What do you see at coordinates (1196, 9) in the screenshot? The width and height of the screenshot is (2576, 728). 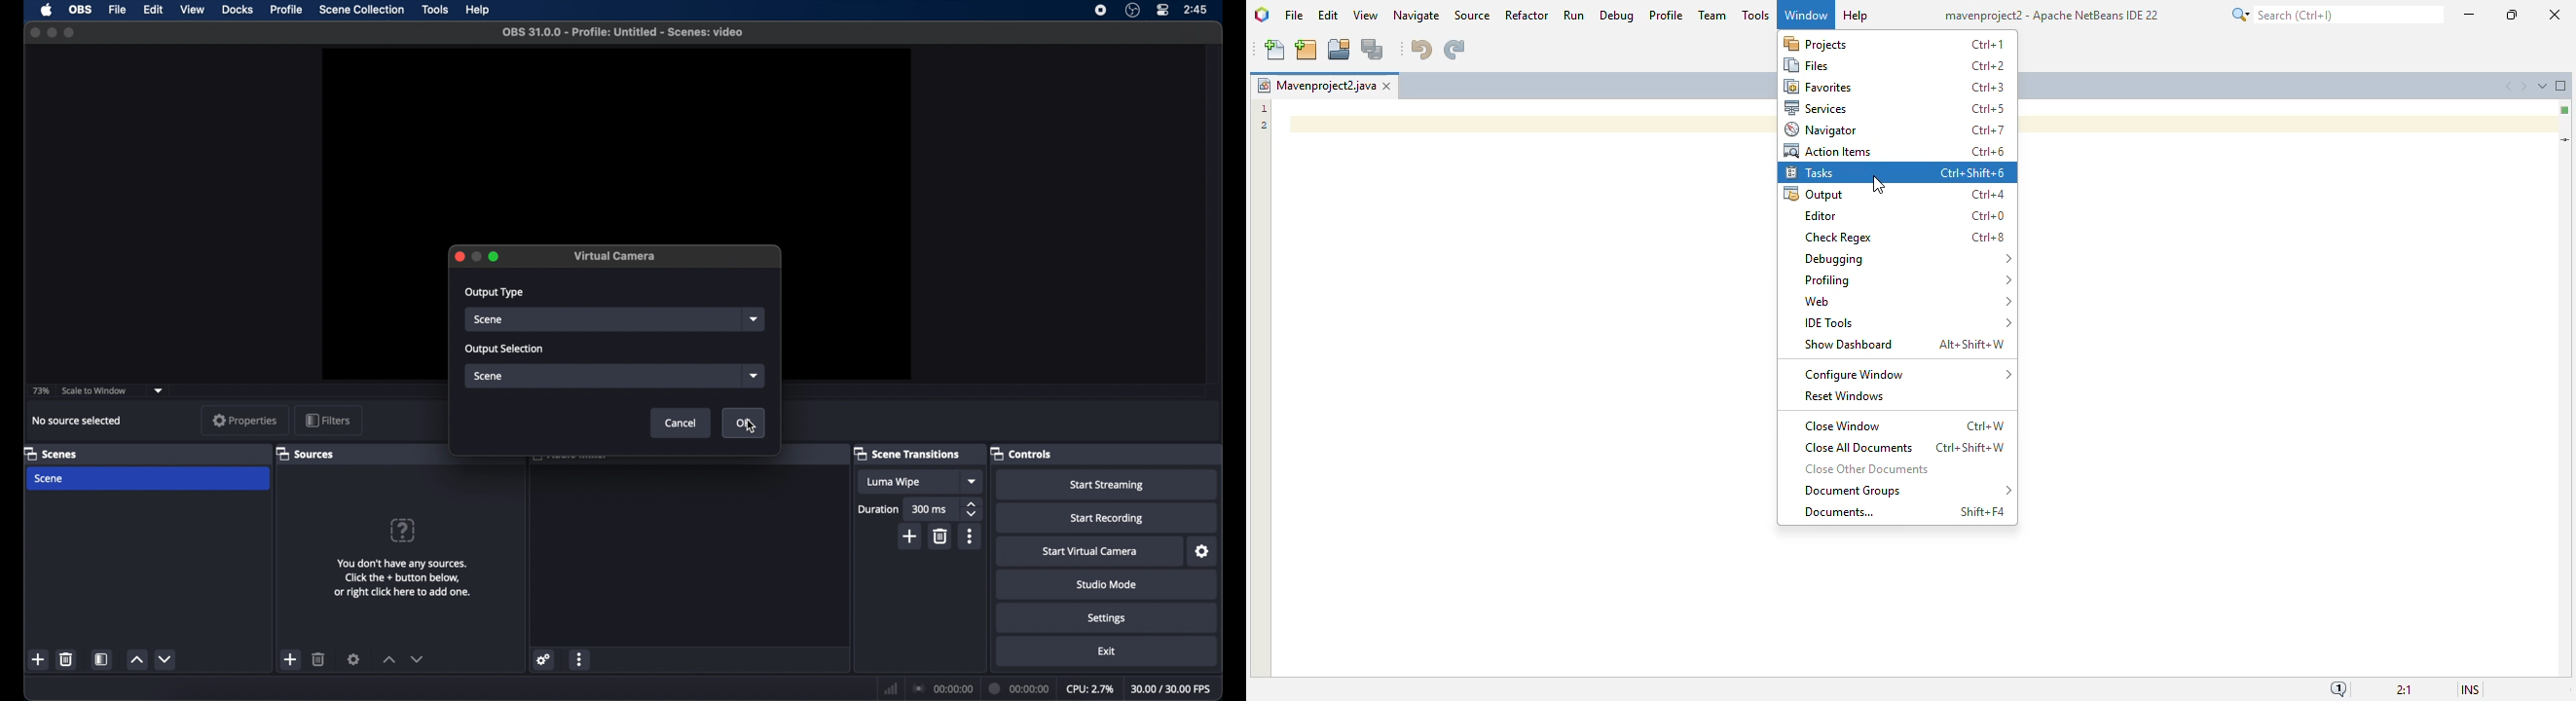 I see `time` at bounding box center [1196, 9].